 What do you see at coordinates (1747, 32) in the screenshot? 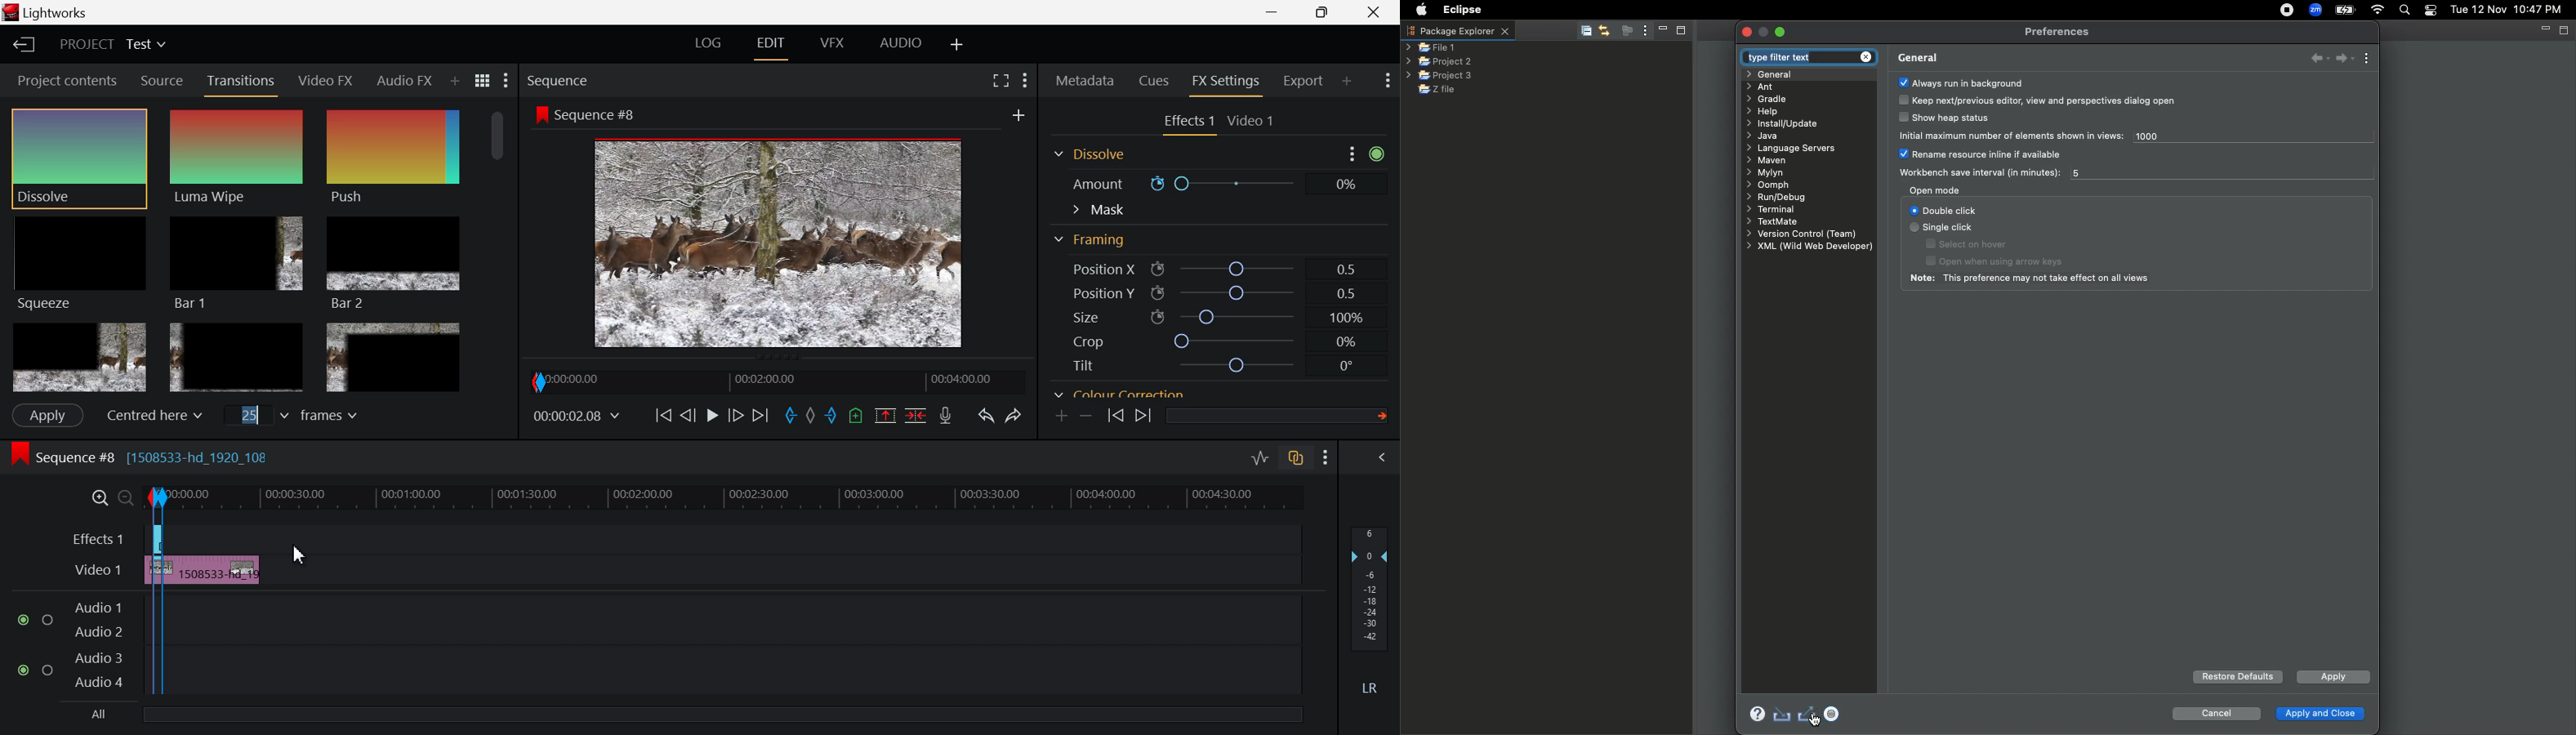
I see `Close` at bounding box center [1747, 32].